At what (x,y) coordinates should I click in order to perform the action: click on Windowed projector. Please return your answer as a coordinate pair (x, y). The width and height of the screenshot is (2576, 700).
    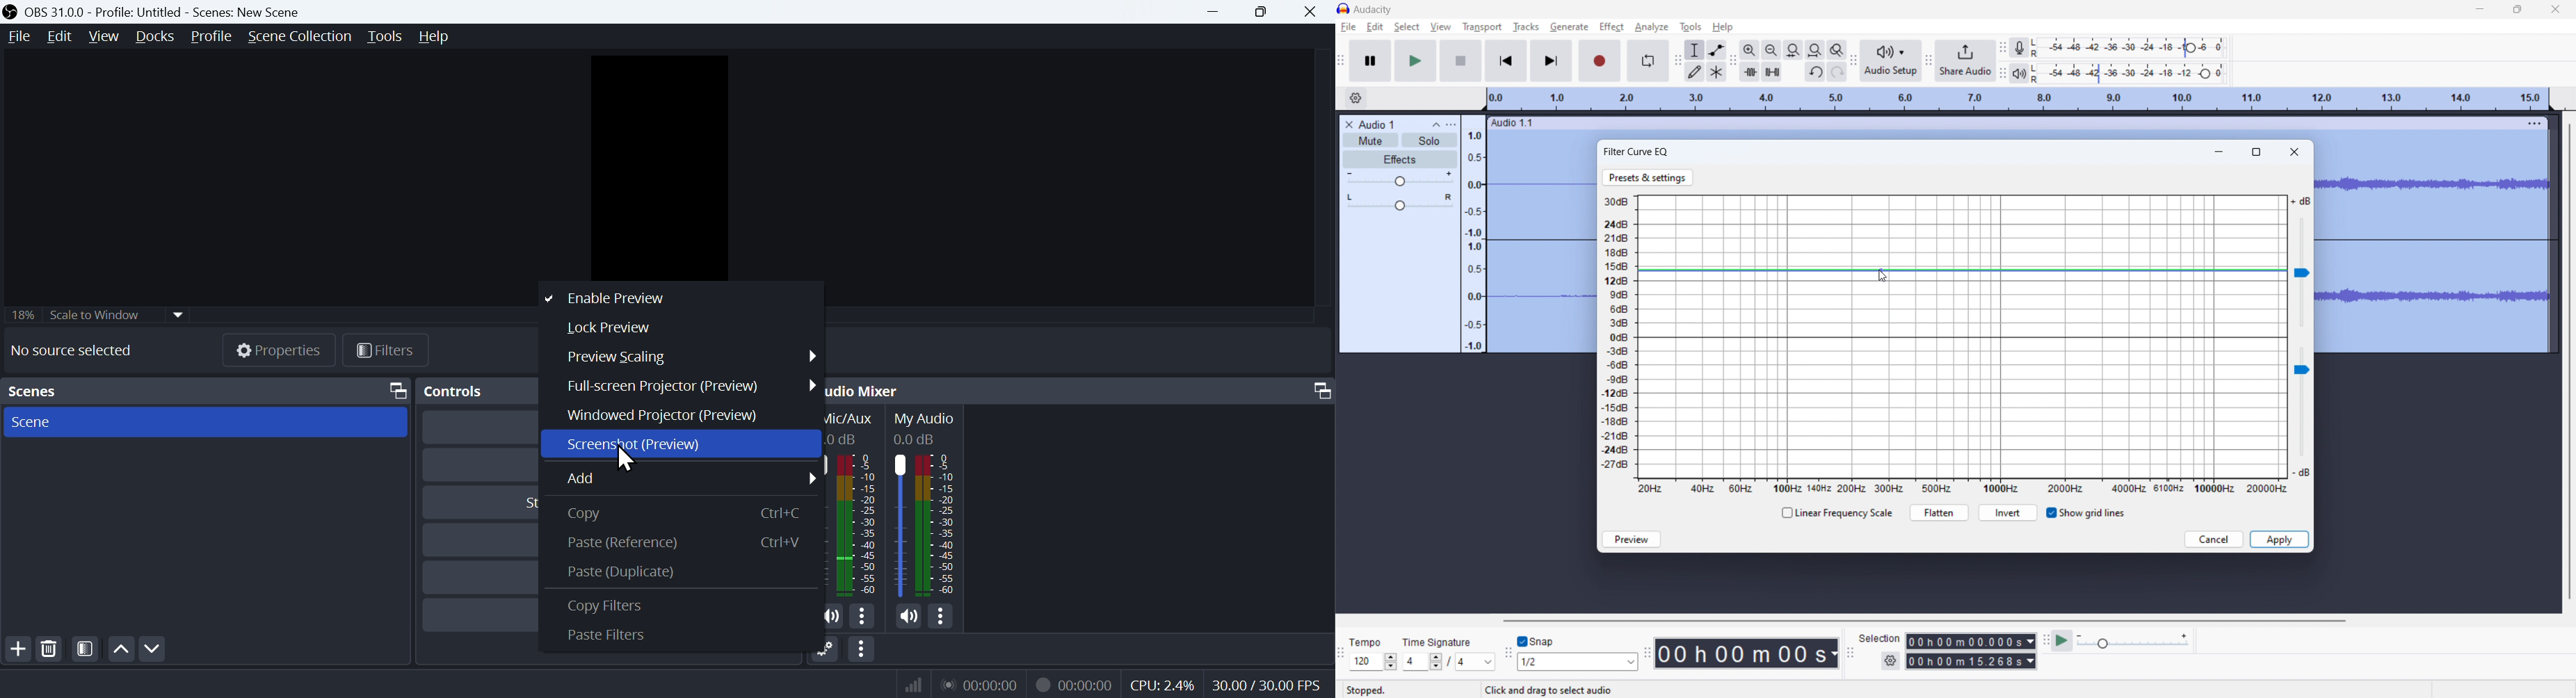
    Looking at the image, I should click on (678, 417).